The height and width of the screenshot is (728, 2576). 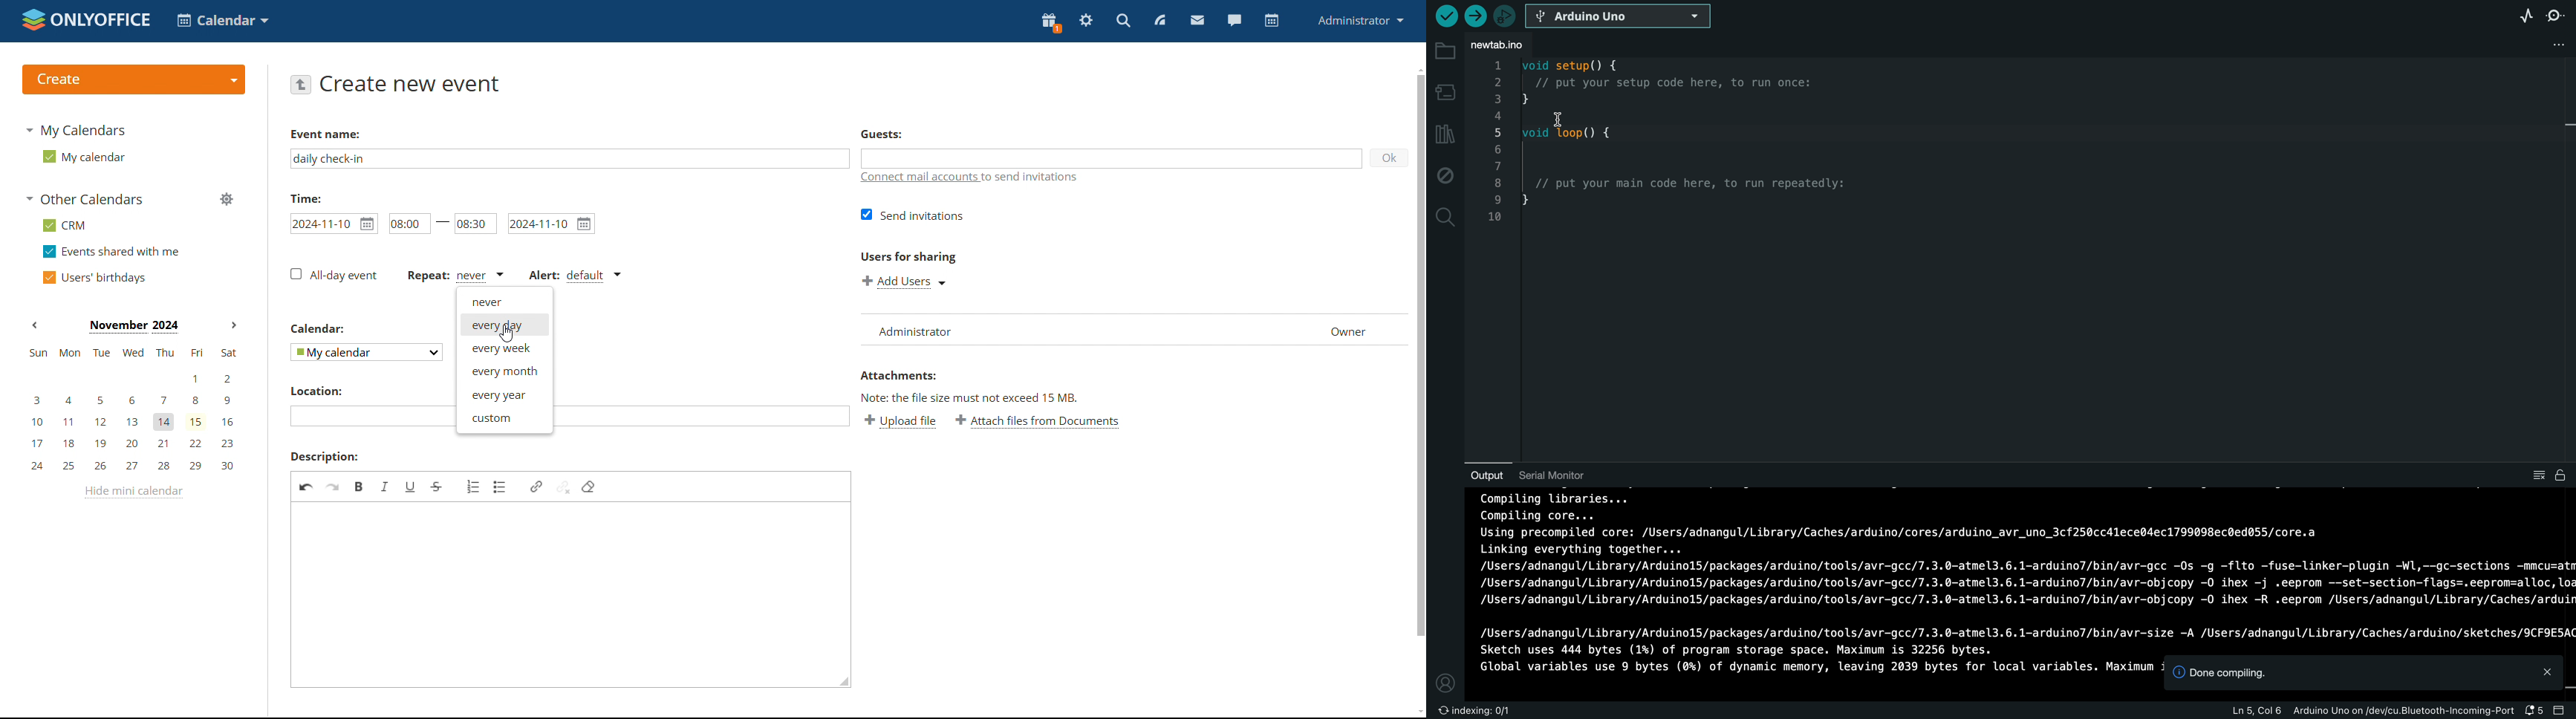 What do you see at coordinates (501, 487) in the screenshot?
I see `insert/remove bulleted list` at bounding box center [501, 487].